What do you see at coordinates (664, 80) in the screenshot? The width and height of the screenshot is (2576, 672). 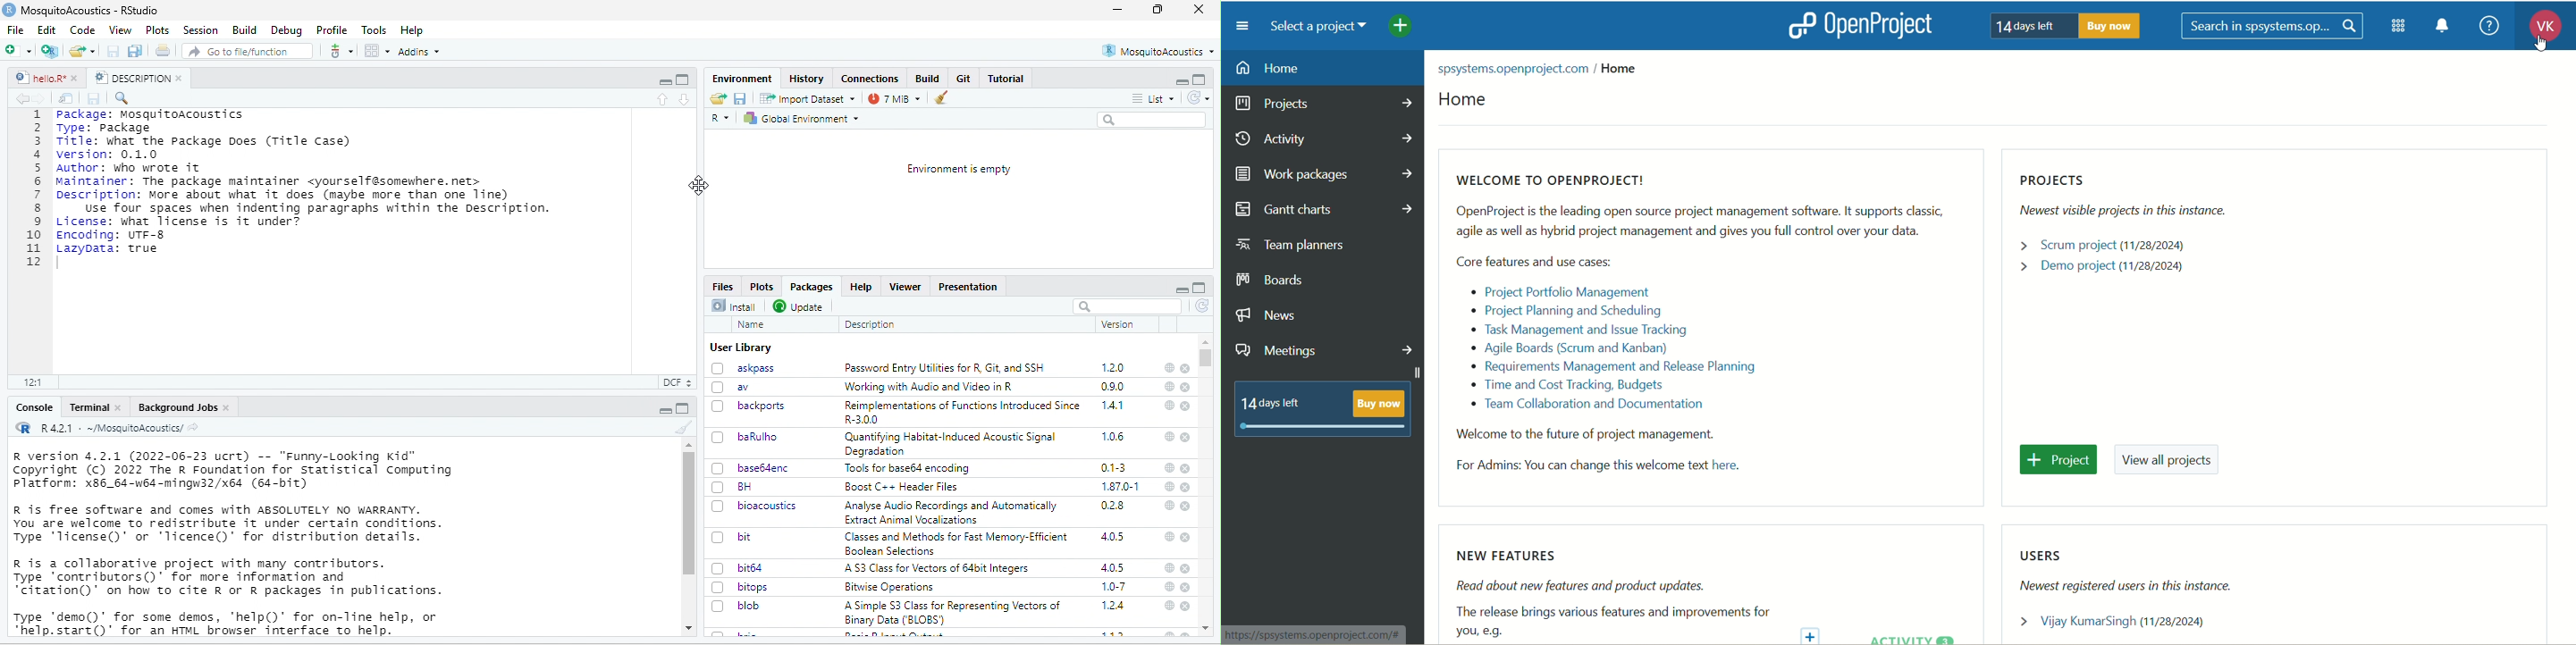 I see `maximize` at bounding box center [664, 80].